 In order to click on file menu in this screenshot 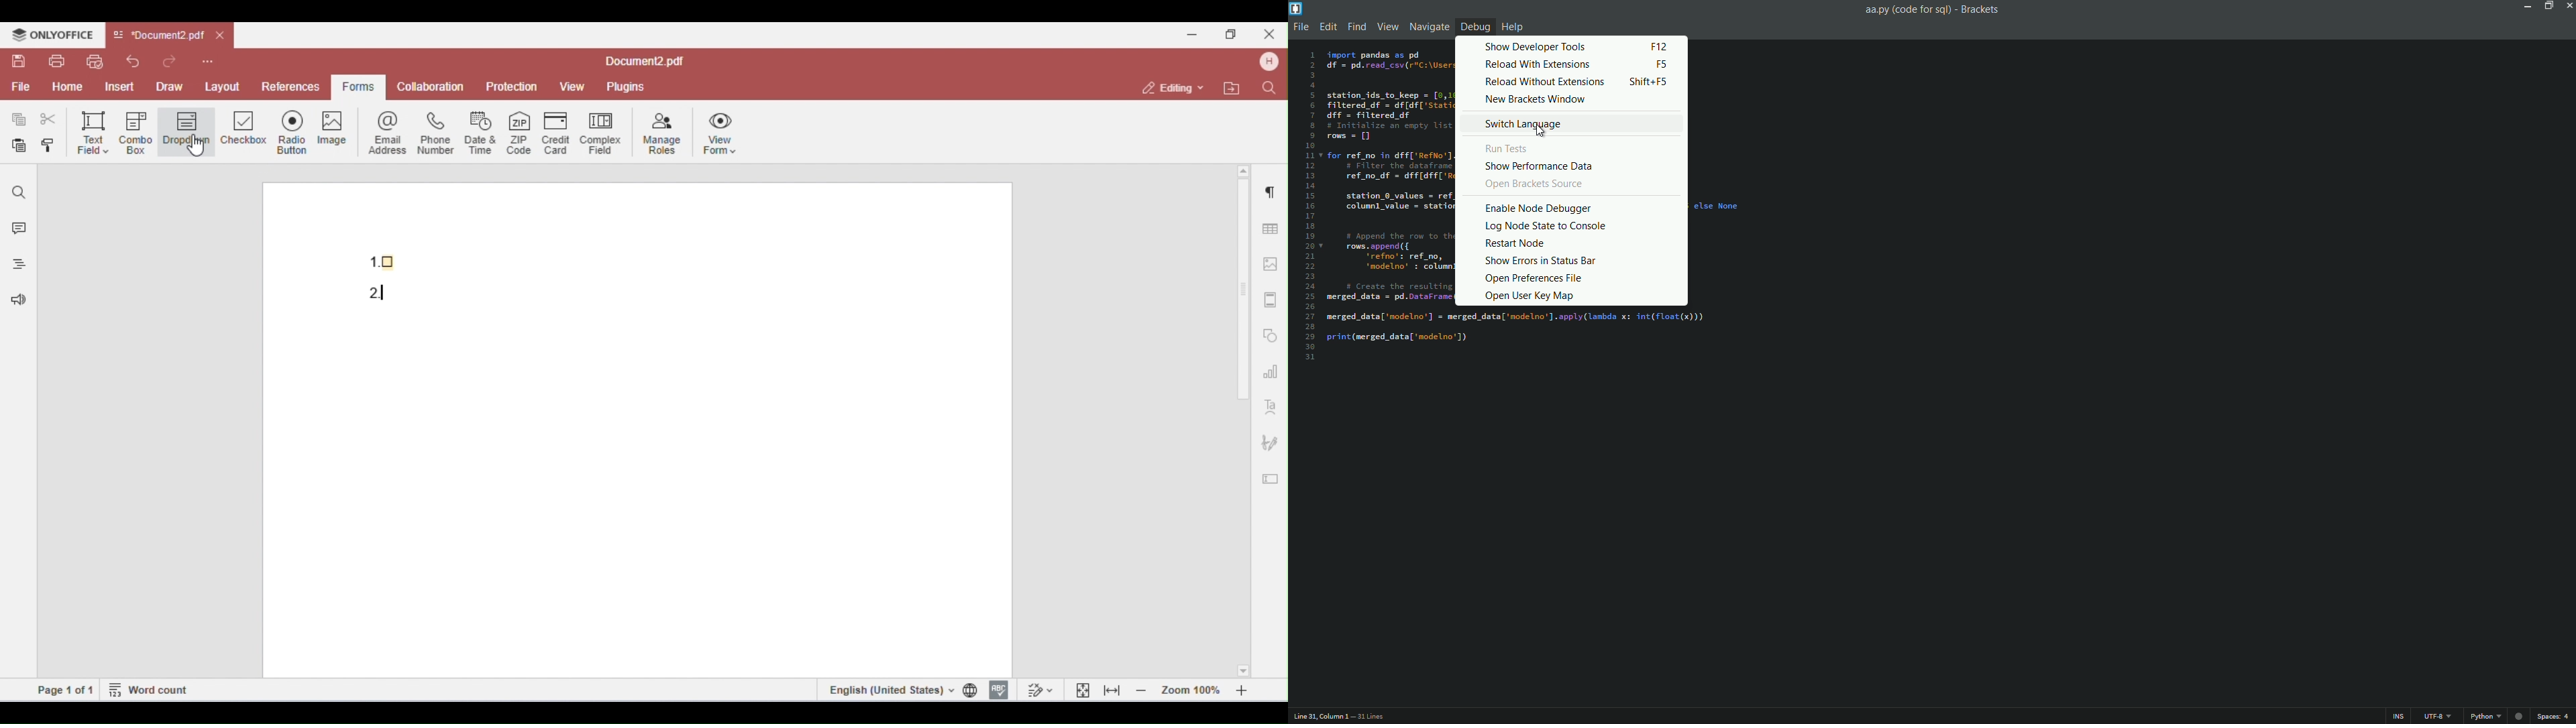, I will do `click(1303, 27)`.